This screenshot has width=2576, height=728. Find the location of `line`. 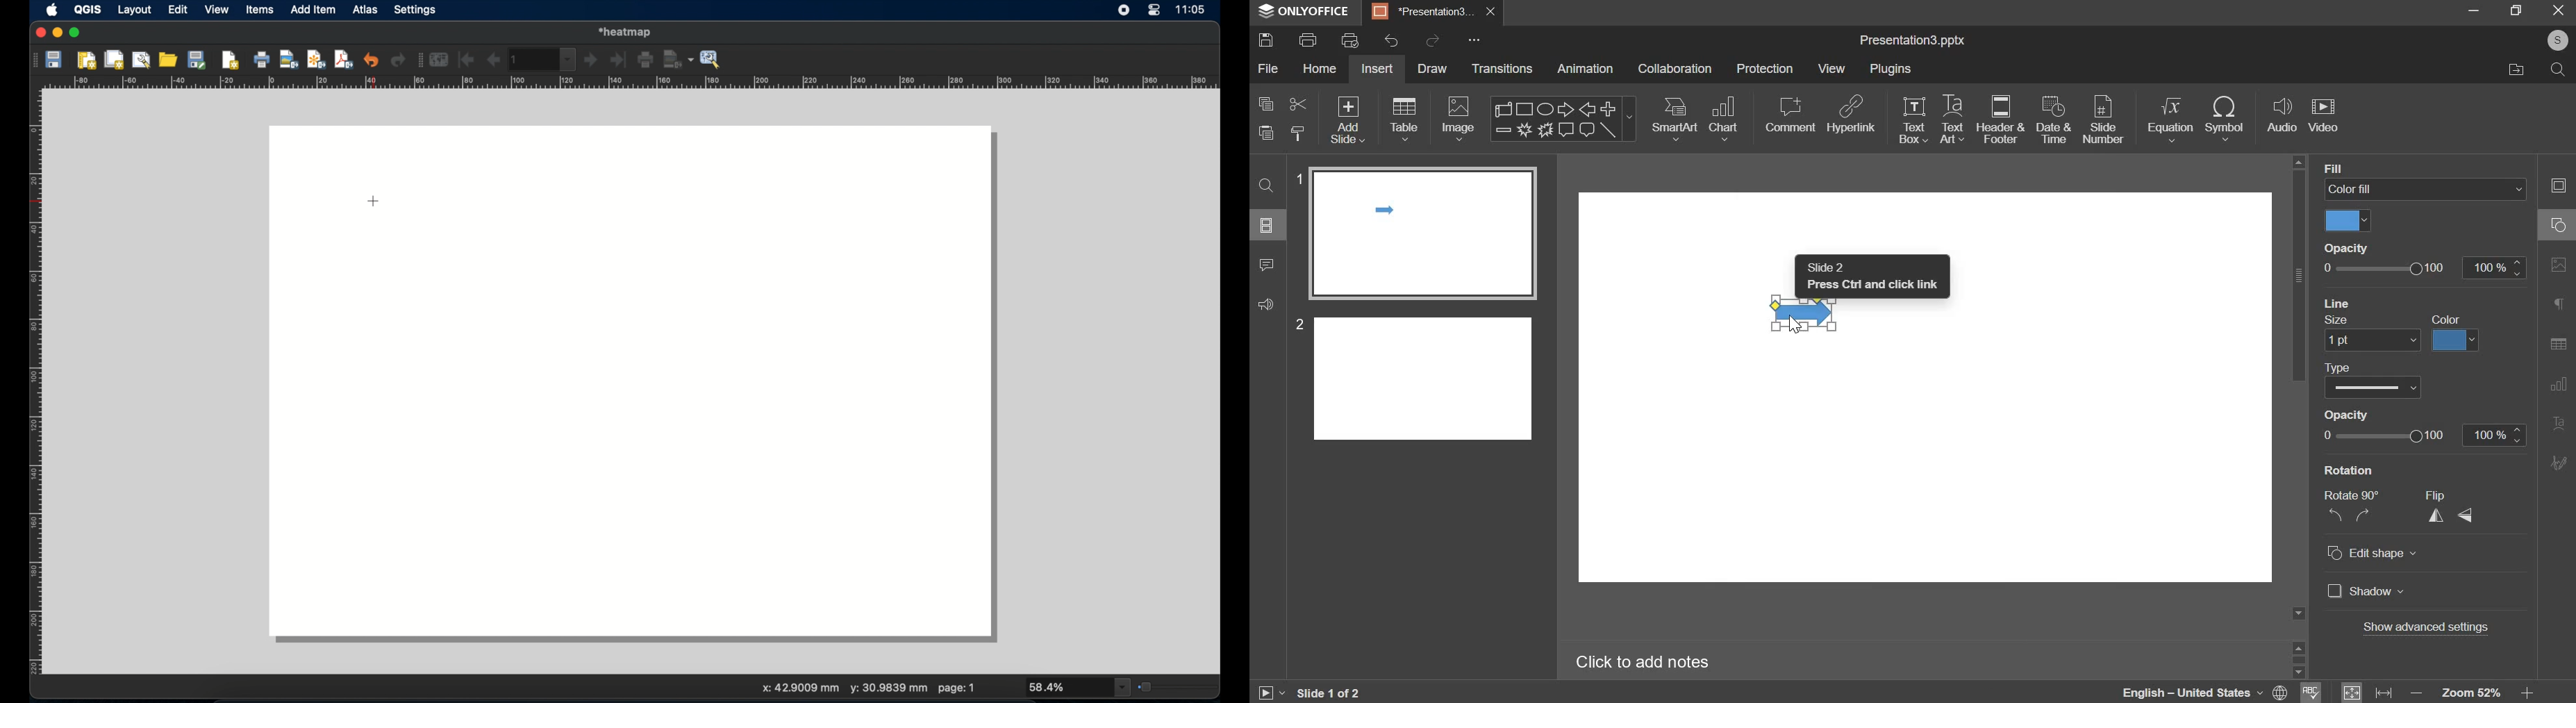

line is located at coordinates (1609, 130).